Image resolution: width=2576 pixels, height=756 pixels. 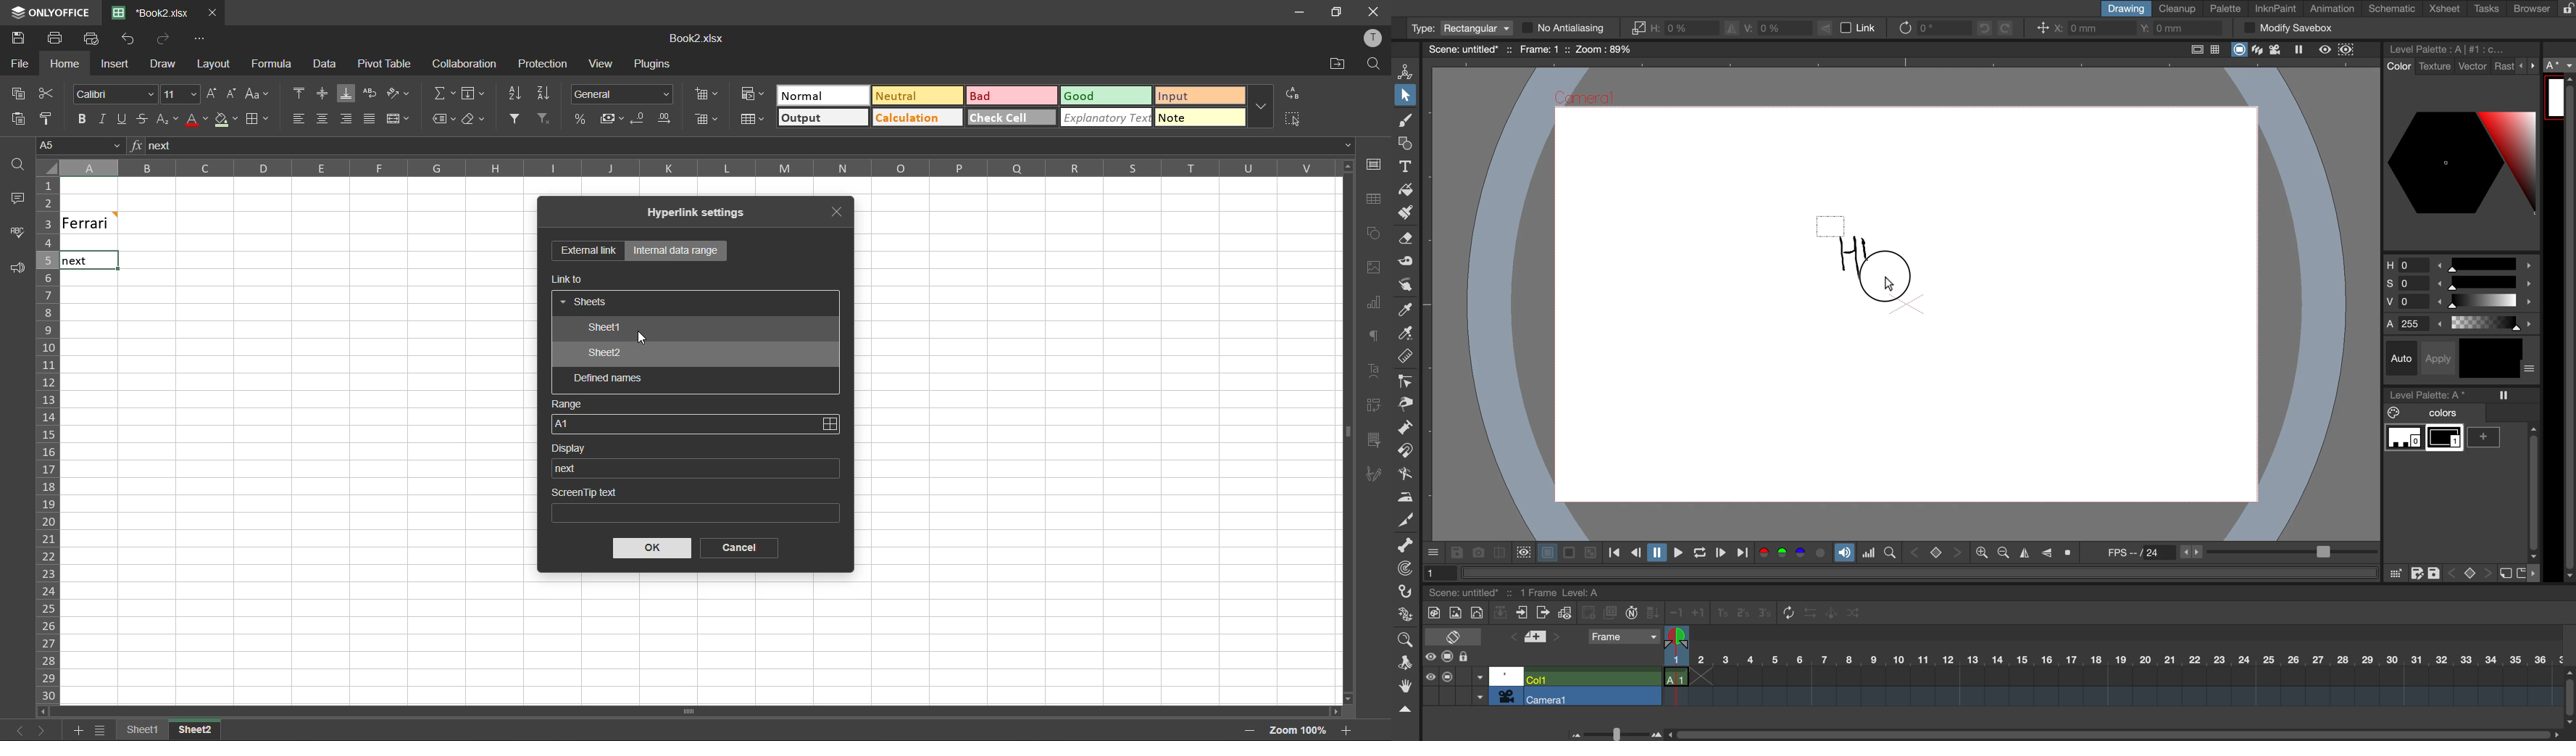 What do you see at coordinates (570, 468) in the screenshot?
I see `next` at bounding box center [570, 468].